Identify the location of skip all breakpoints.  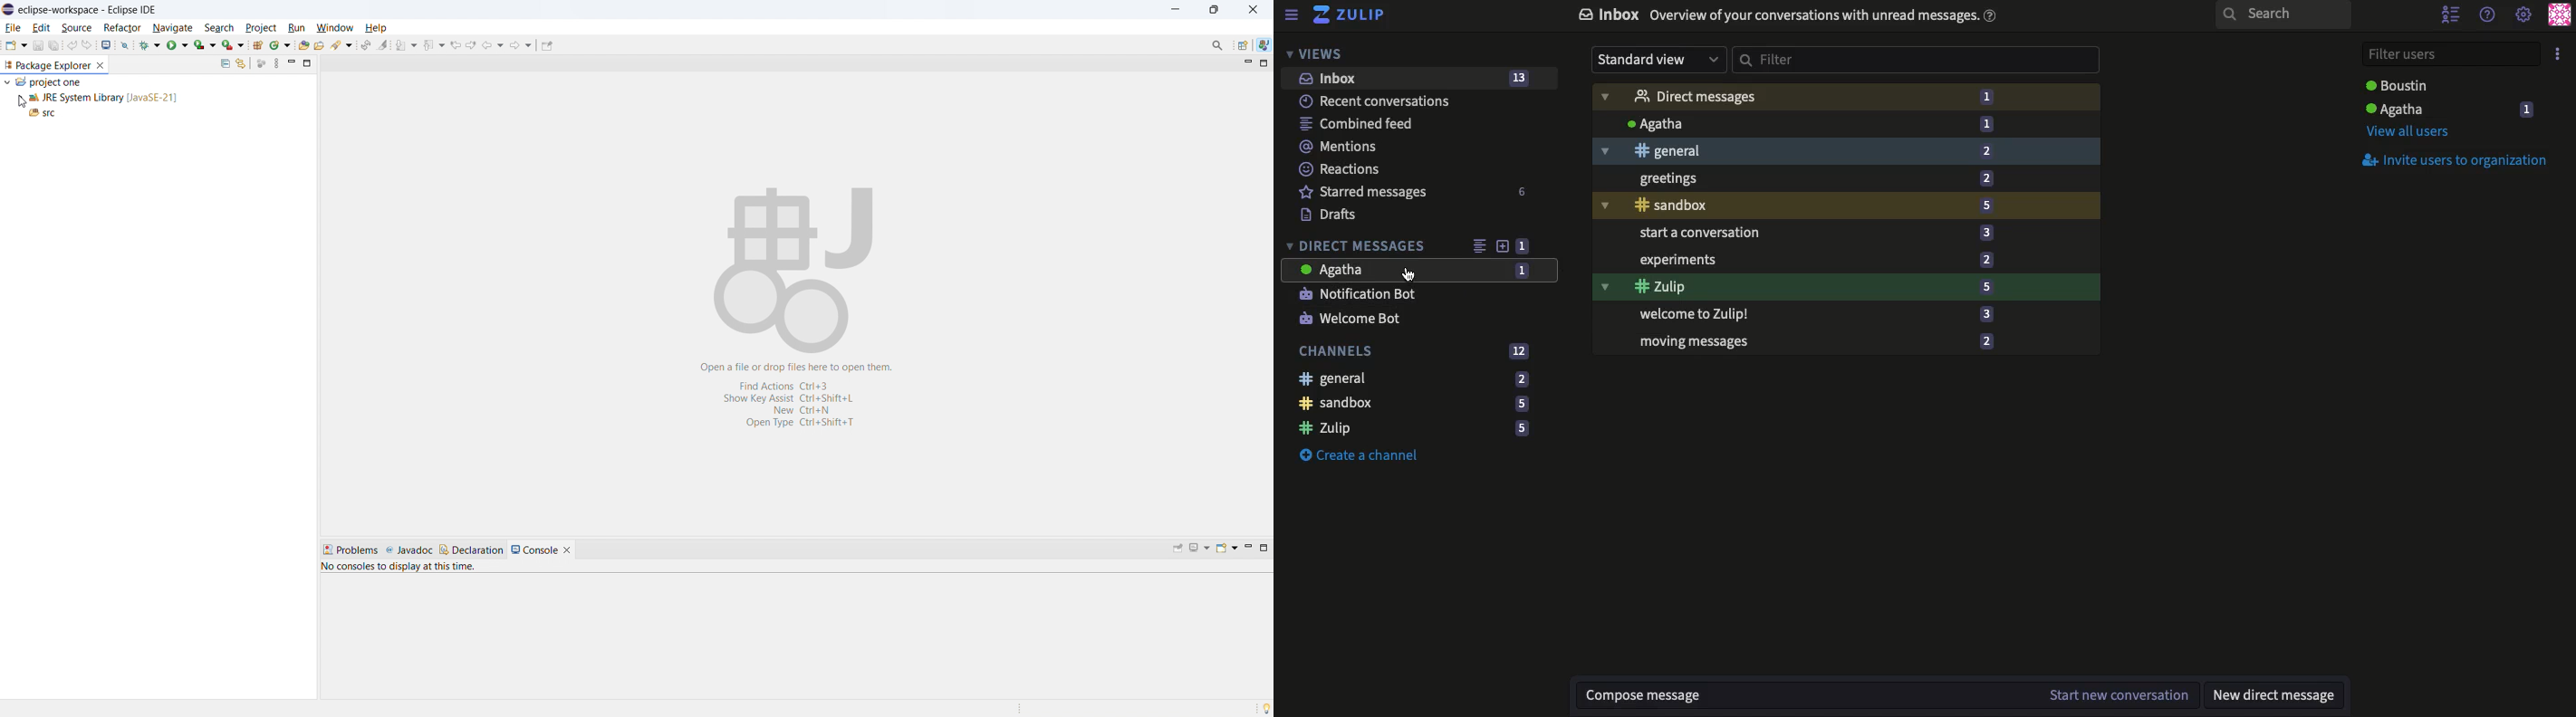
(126, 44).